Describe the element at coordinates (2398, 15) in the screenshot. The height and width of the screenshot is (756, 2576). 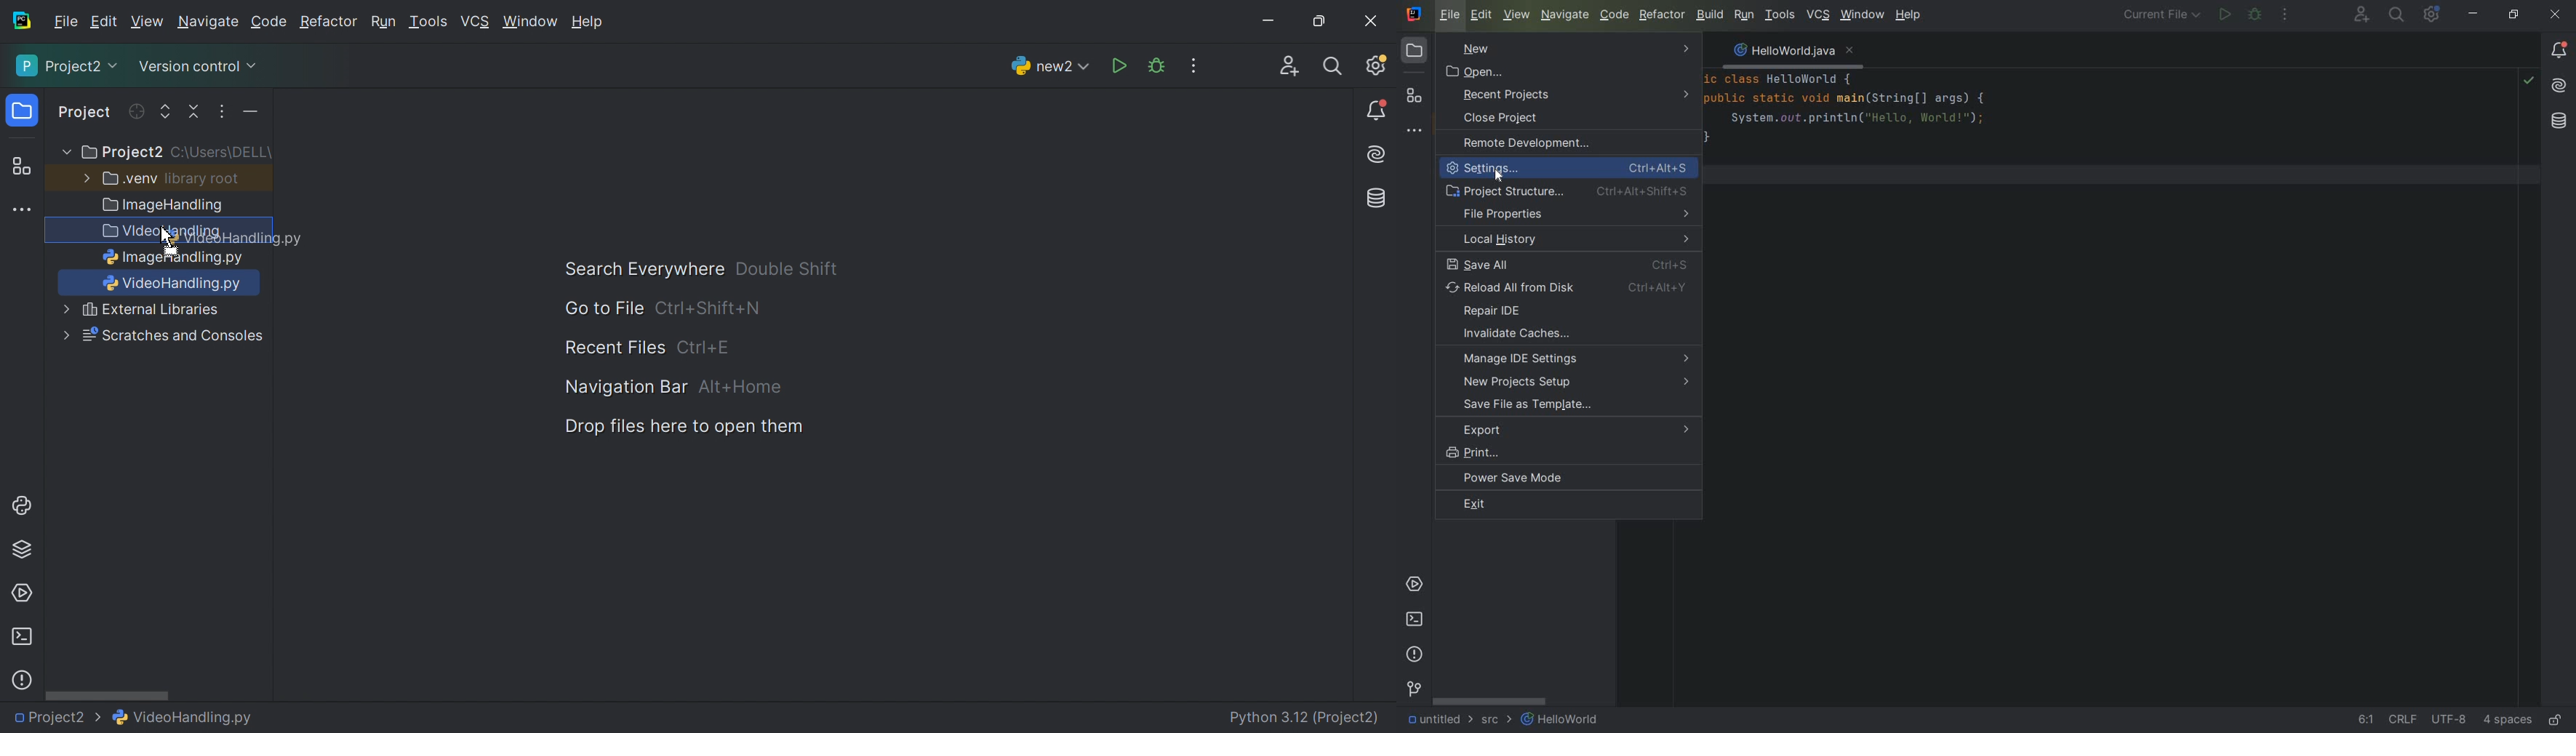
I see `SEARCH` at that location.